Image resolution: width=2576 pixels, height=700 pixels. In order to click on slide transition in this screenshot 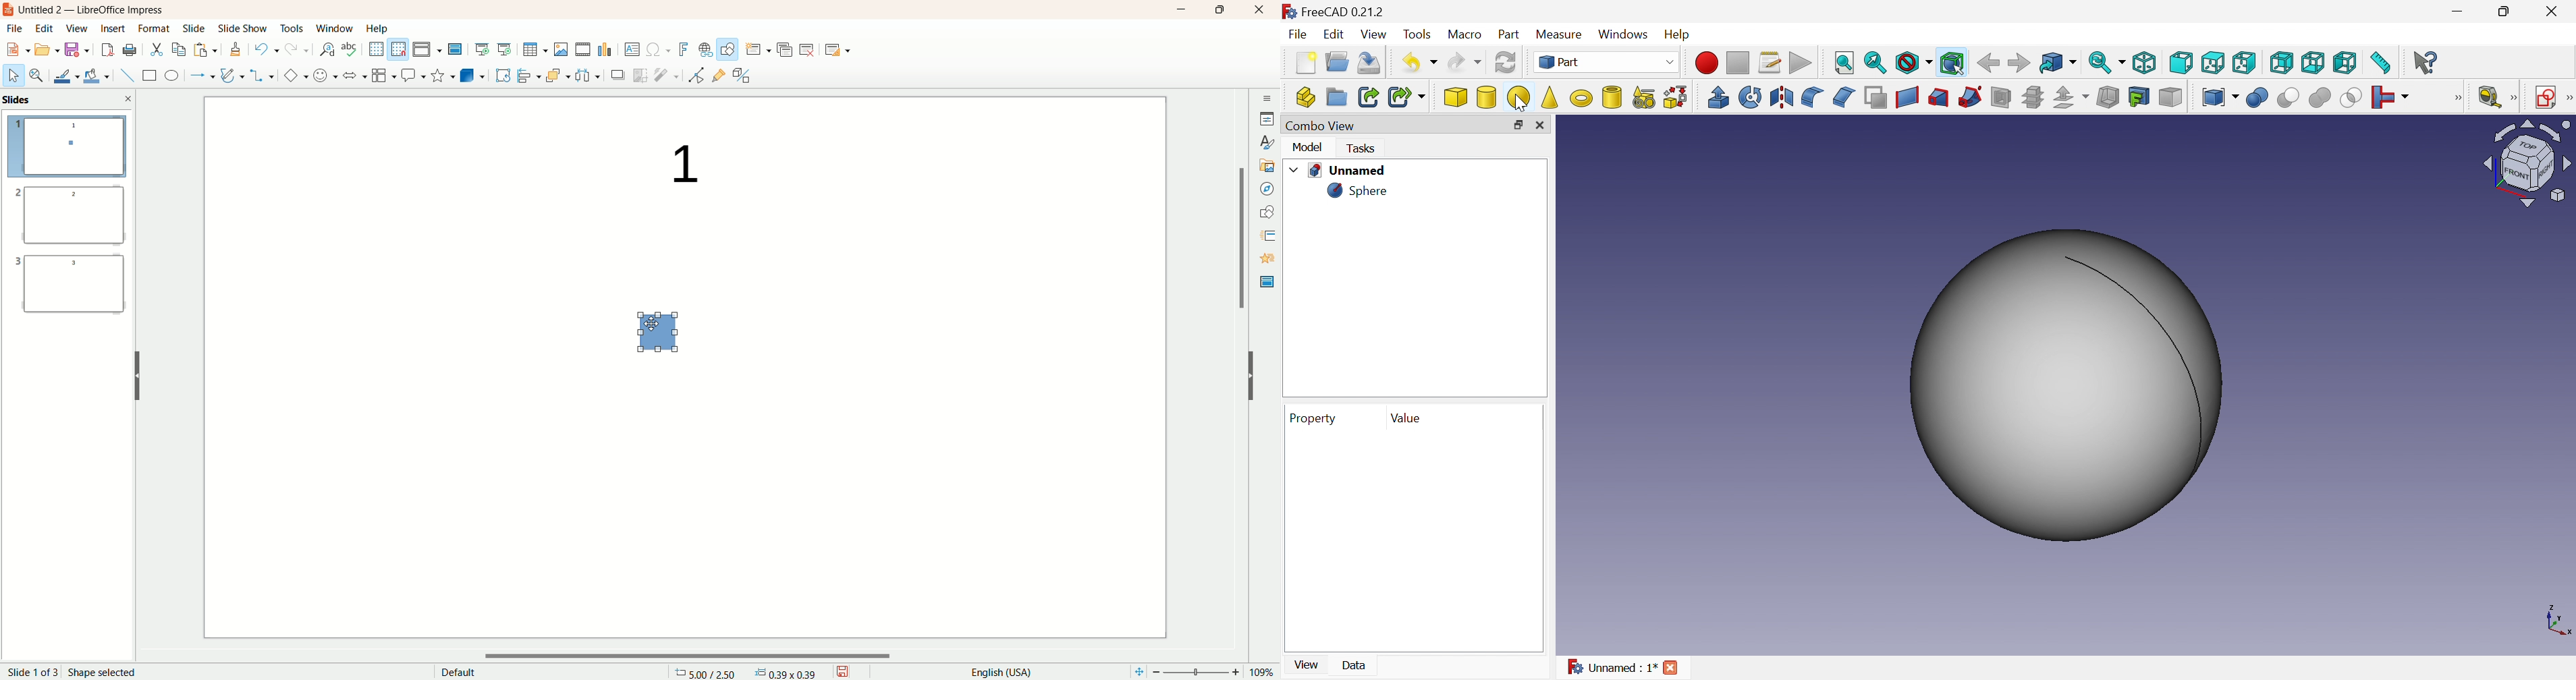, I will do `click(1266, 233)`.